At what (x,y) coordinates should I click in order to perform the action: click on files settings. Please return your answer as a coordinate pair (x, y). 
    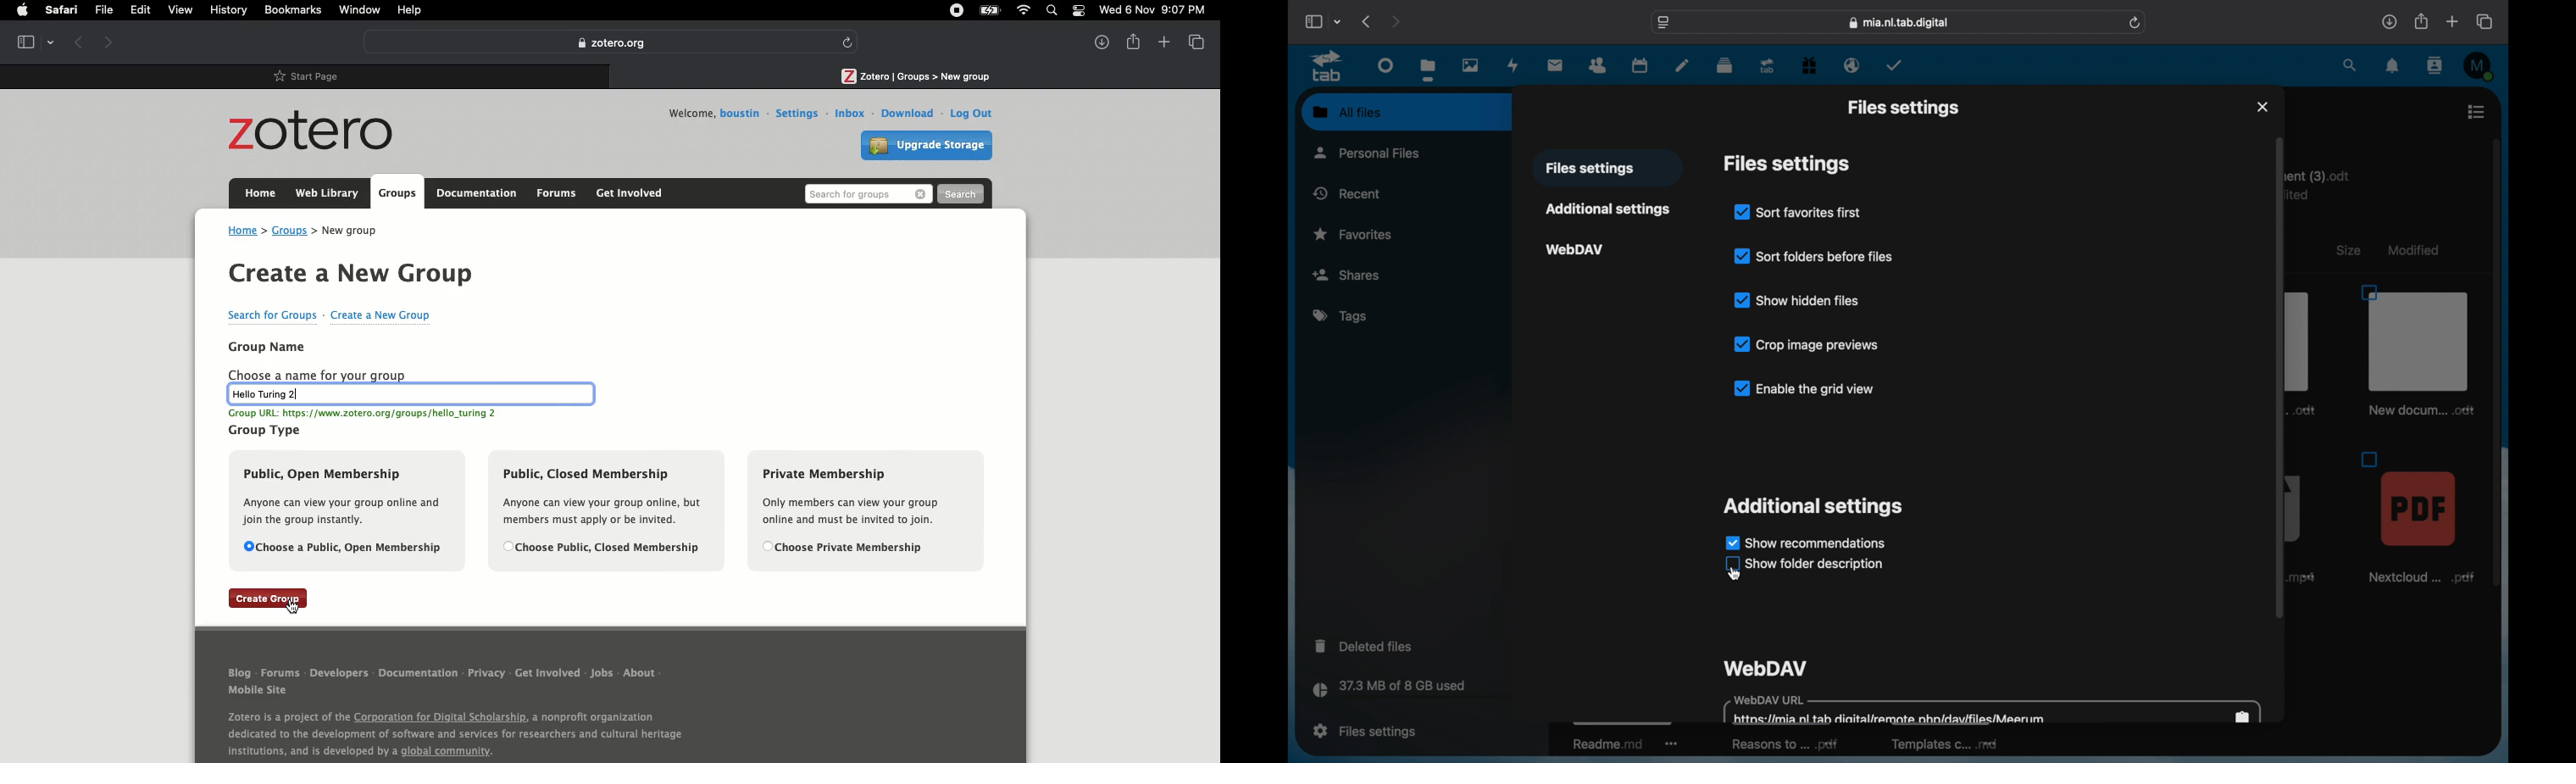
    Looking at the image, I should click on (1365, 731).